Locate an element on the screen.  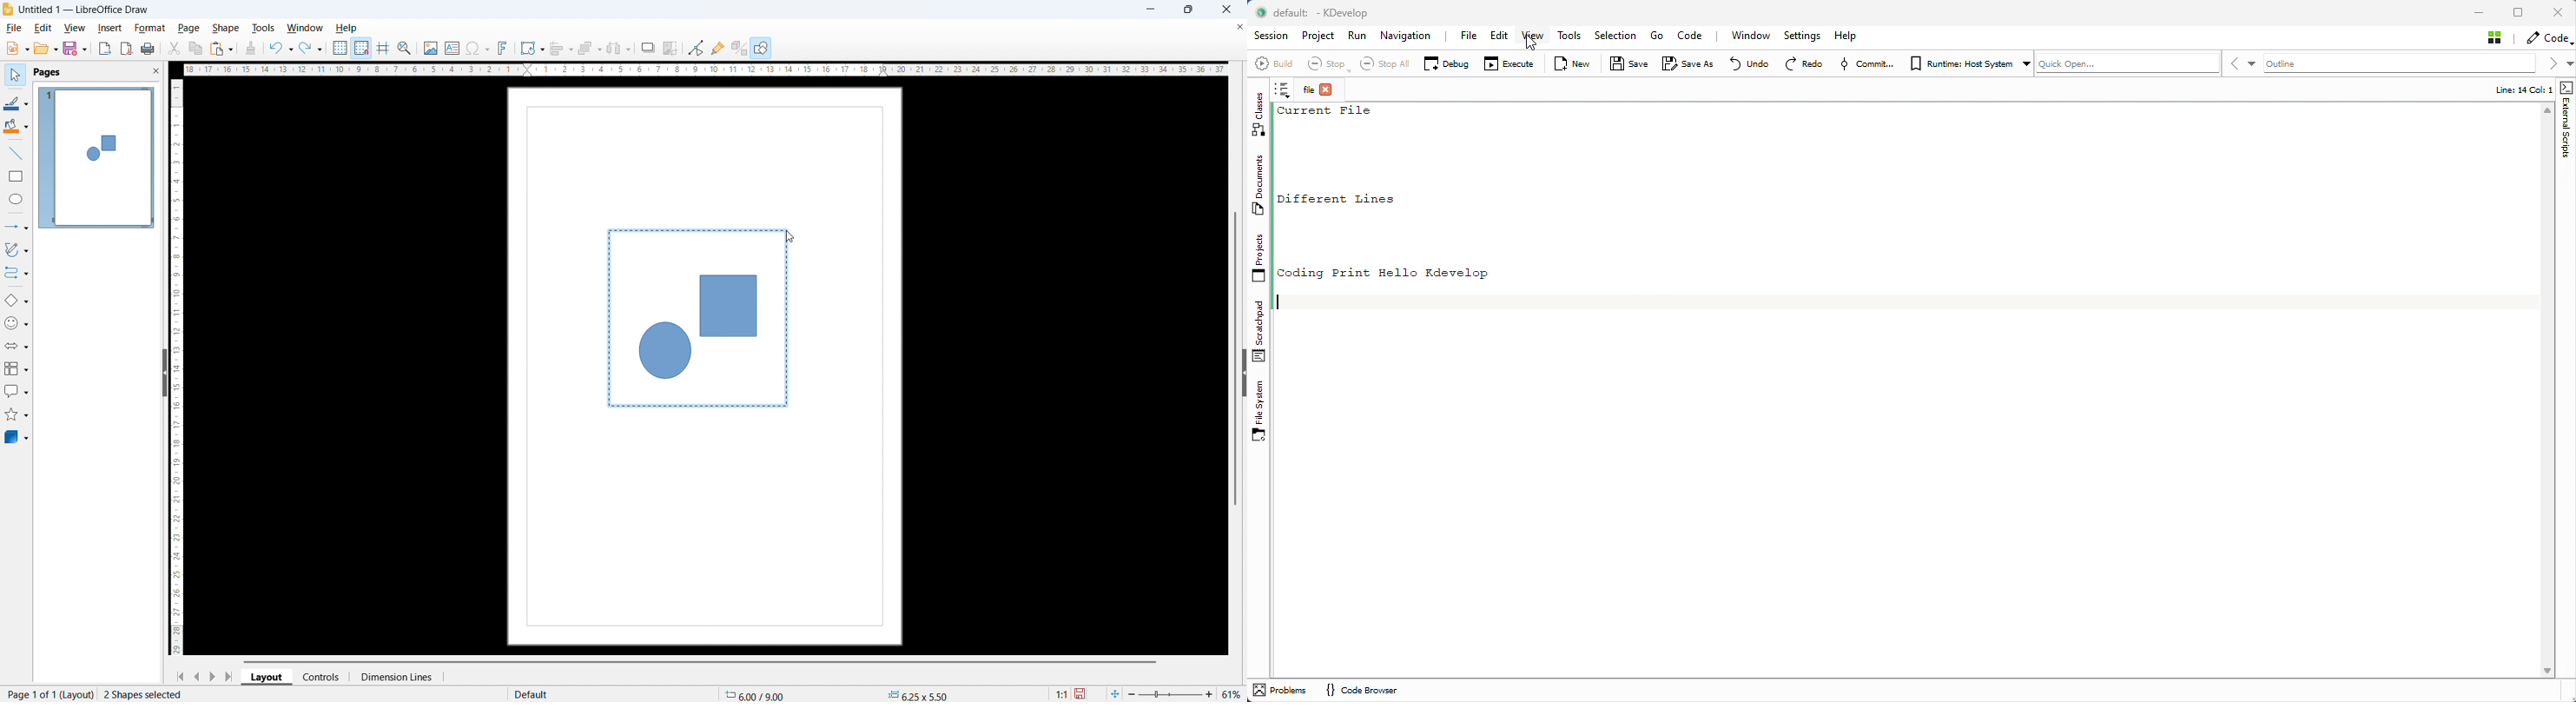
callout shapes is located at coordinates (16, 391).